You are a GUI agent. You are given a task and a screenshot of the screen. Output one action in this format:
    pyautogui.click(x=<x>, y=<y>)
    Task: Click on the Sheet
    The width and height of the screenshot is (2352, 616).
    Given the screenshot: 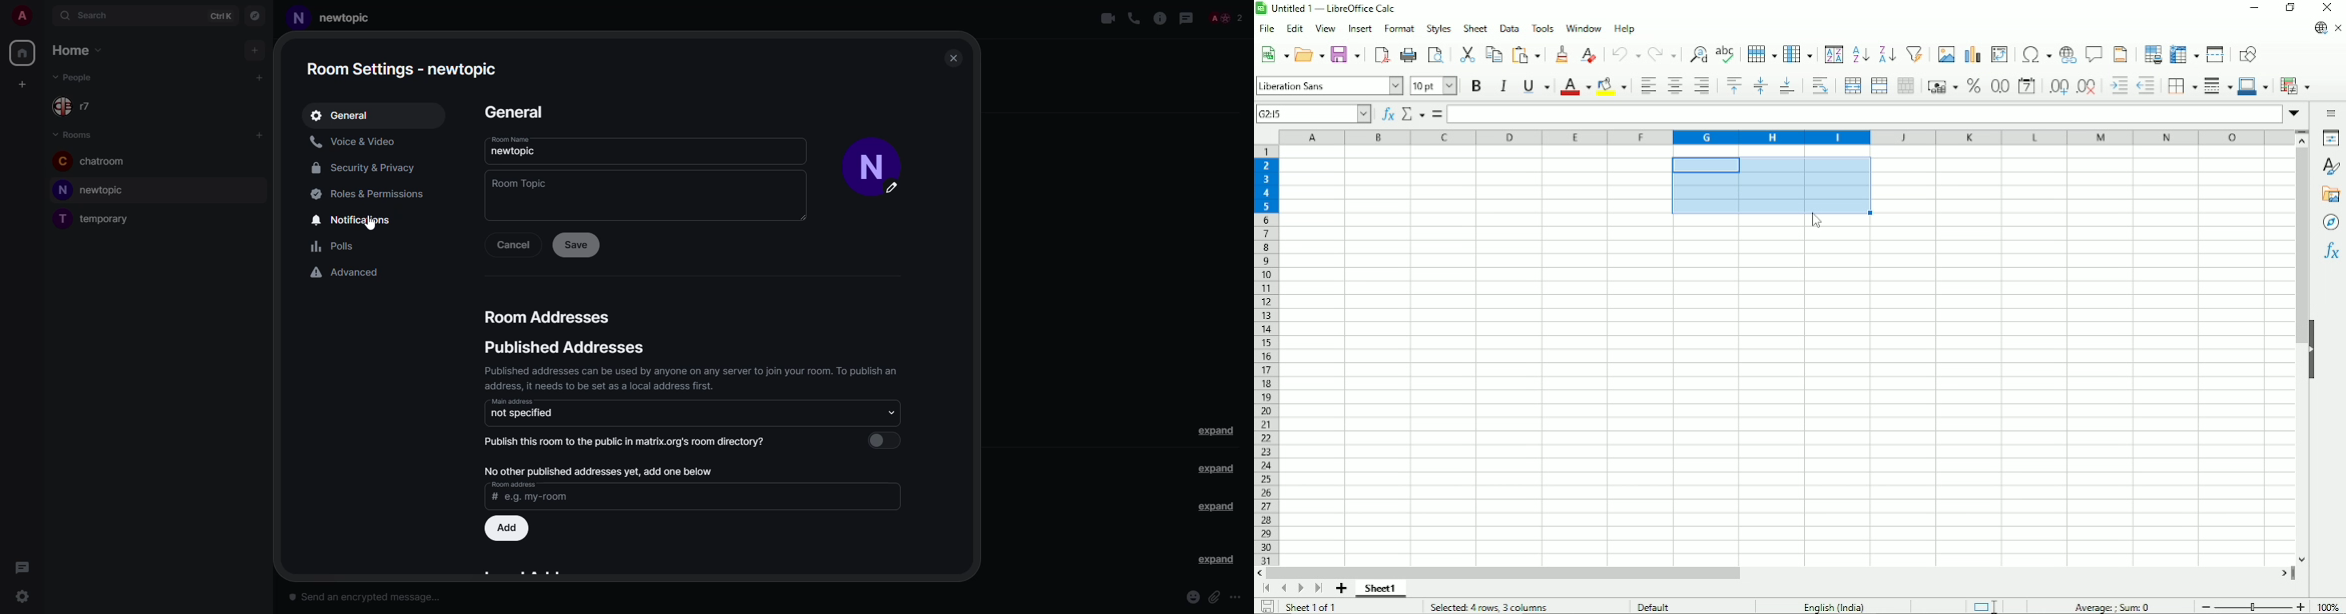 What is the action you would take?
    pyautogui.click(x=1477, y=27)
    